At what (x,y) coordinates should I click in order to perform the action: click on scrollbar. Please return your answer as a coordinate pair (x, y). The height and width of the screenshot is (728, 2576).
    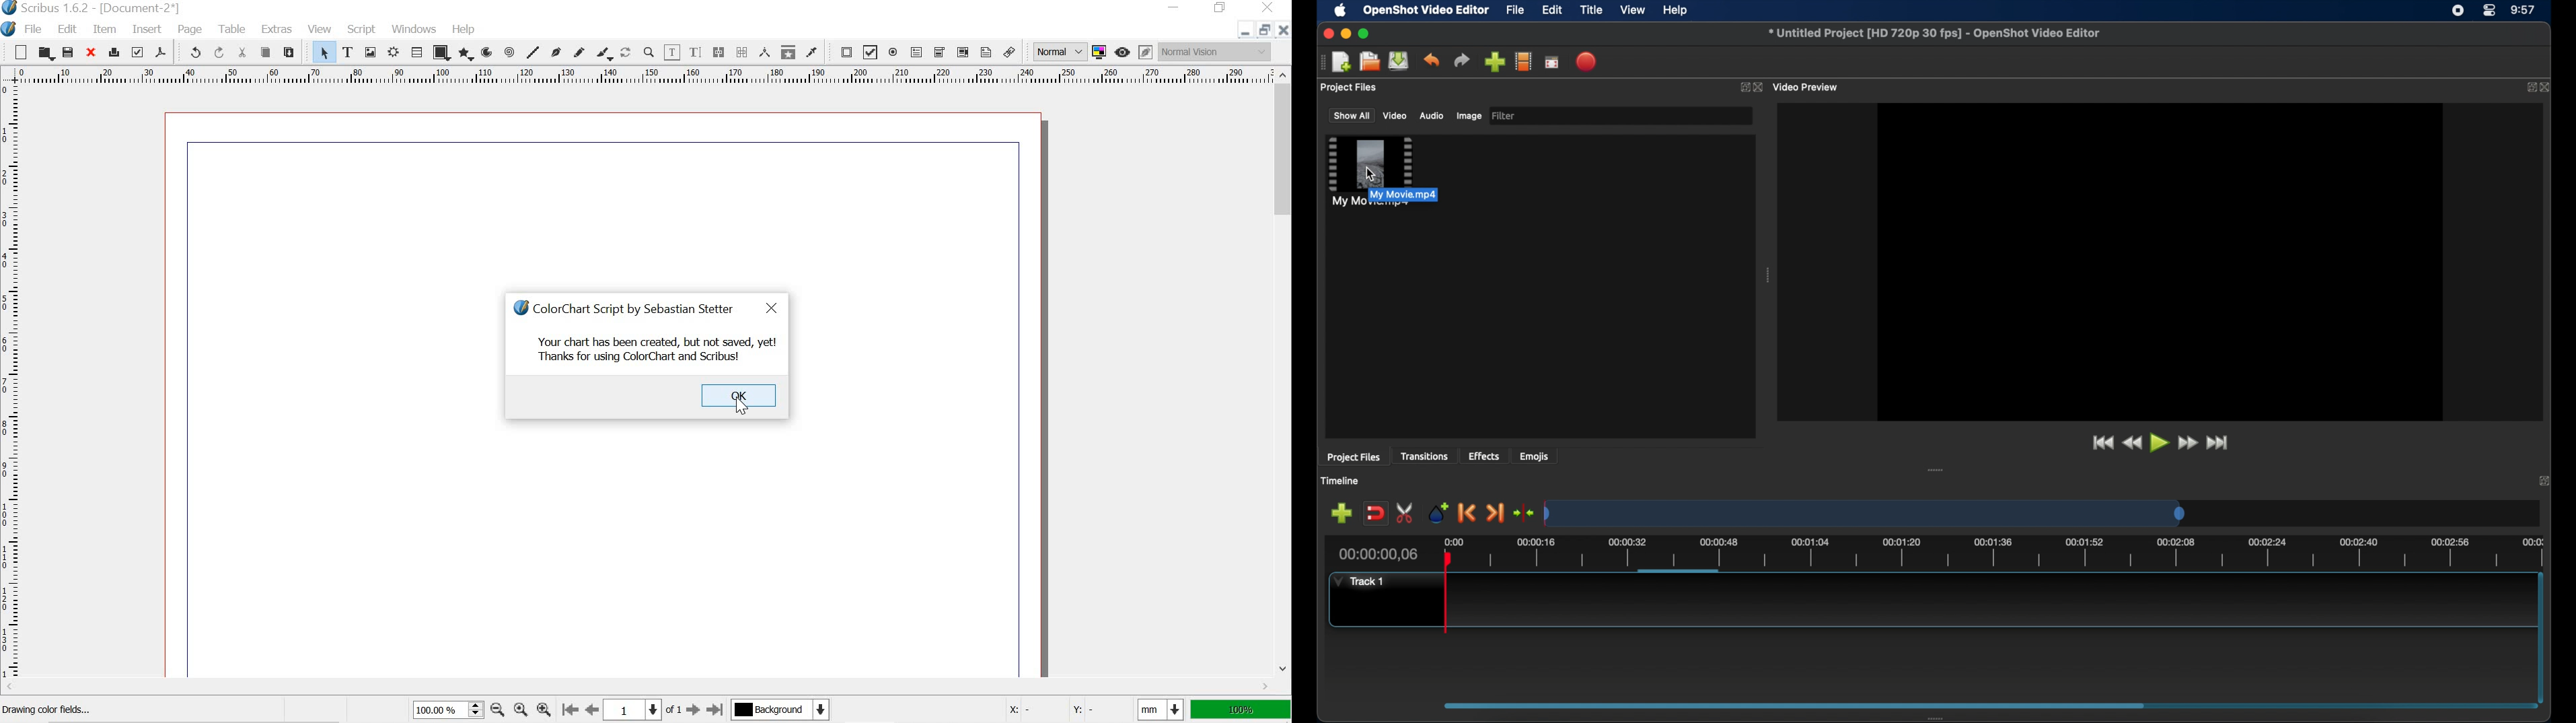
    Looking at the image, I should click on (634, 687).